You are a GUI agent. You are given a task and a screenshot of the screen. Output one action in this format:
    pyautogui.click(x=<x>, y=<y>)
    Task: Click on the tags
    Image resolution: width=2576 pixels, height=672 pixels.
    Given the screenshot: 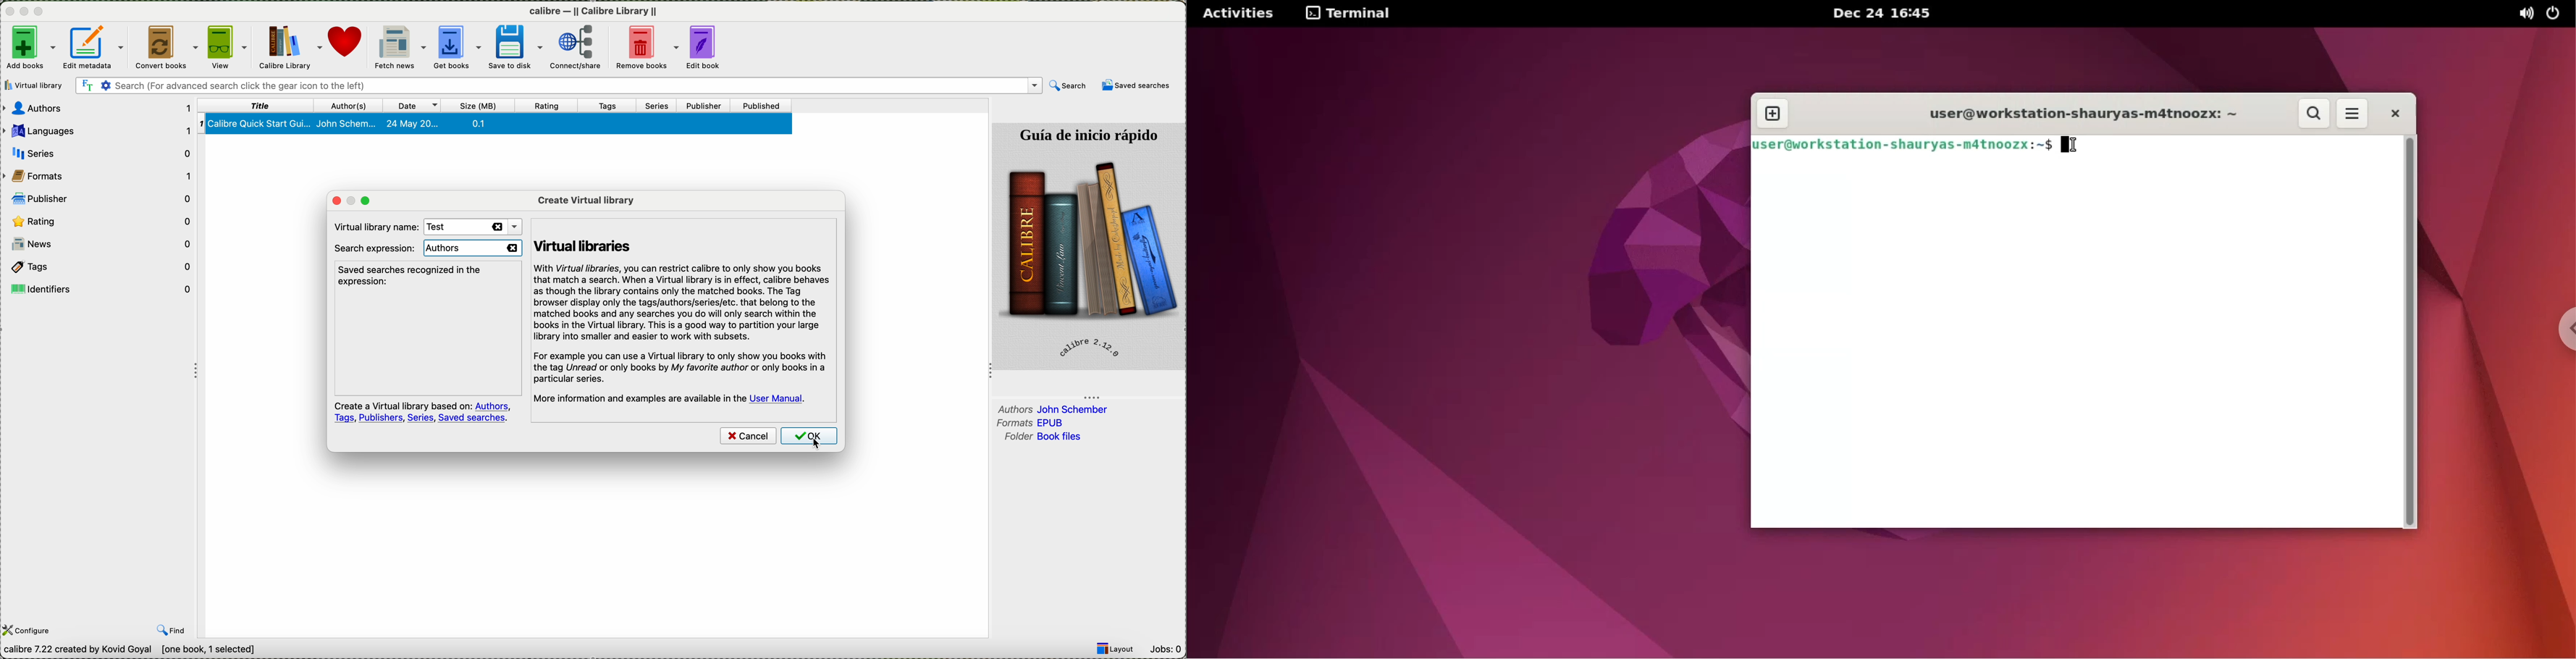 What is the action you would take?
    pyautogui.click(x=101, y=267)
    